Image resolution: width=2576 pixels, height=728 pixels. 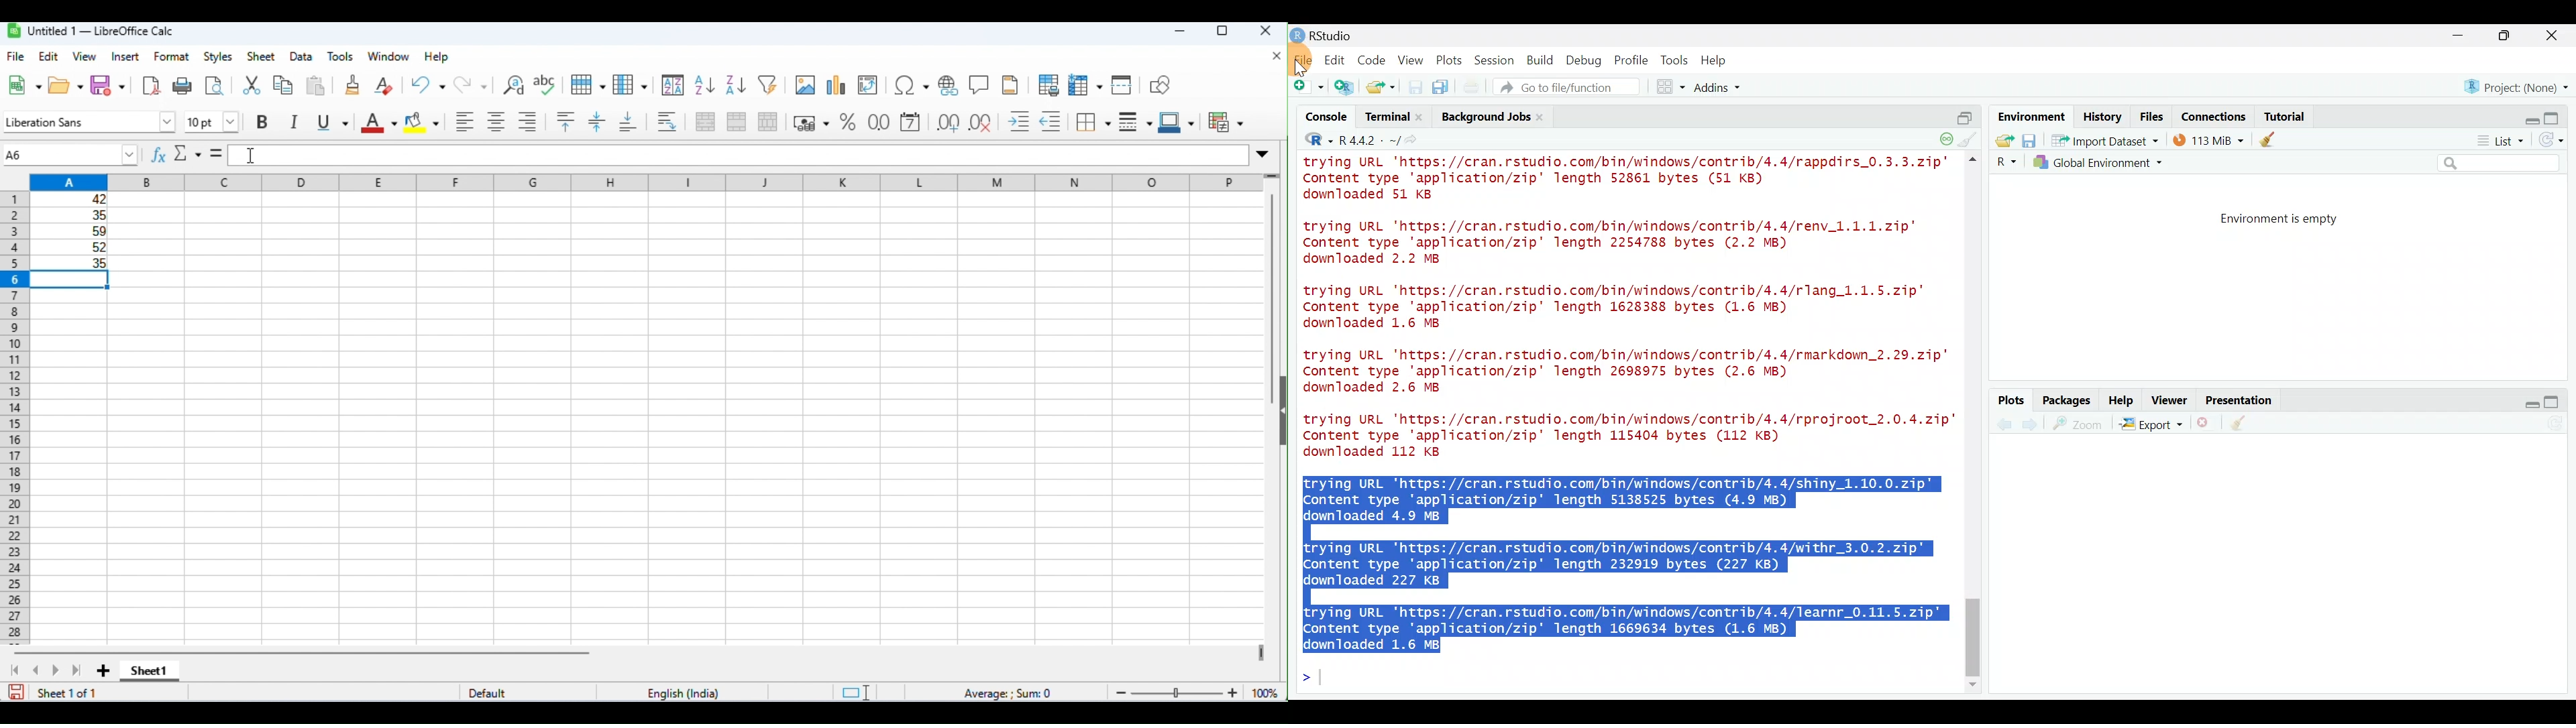 What do you see at coordinates (1412, 60) in the screenshot?
I see `View` at bounding box center [1412, 60].